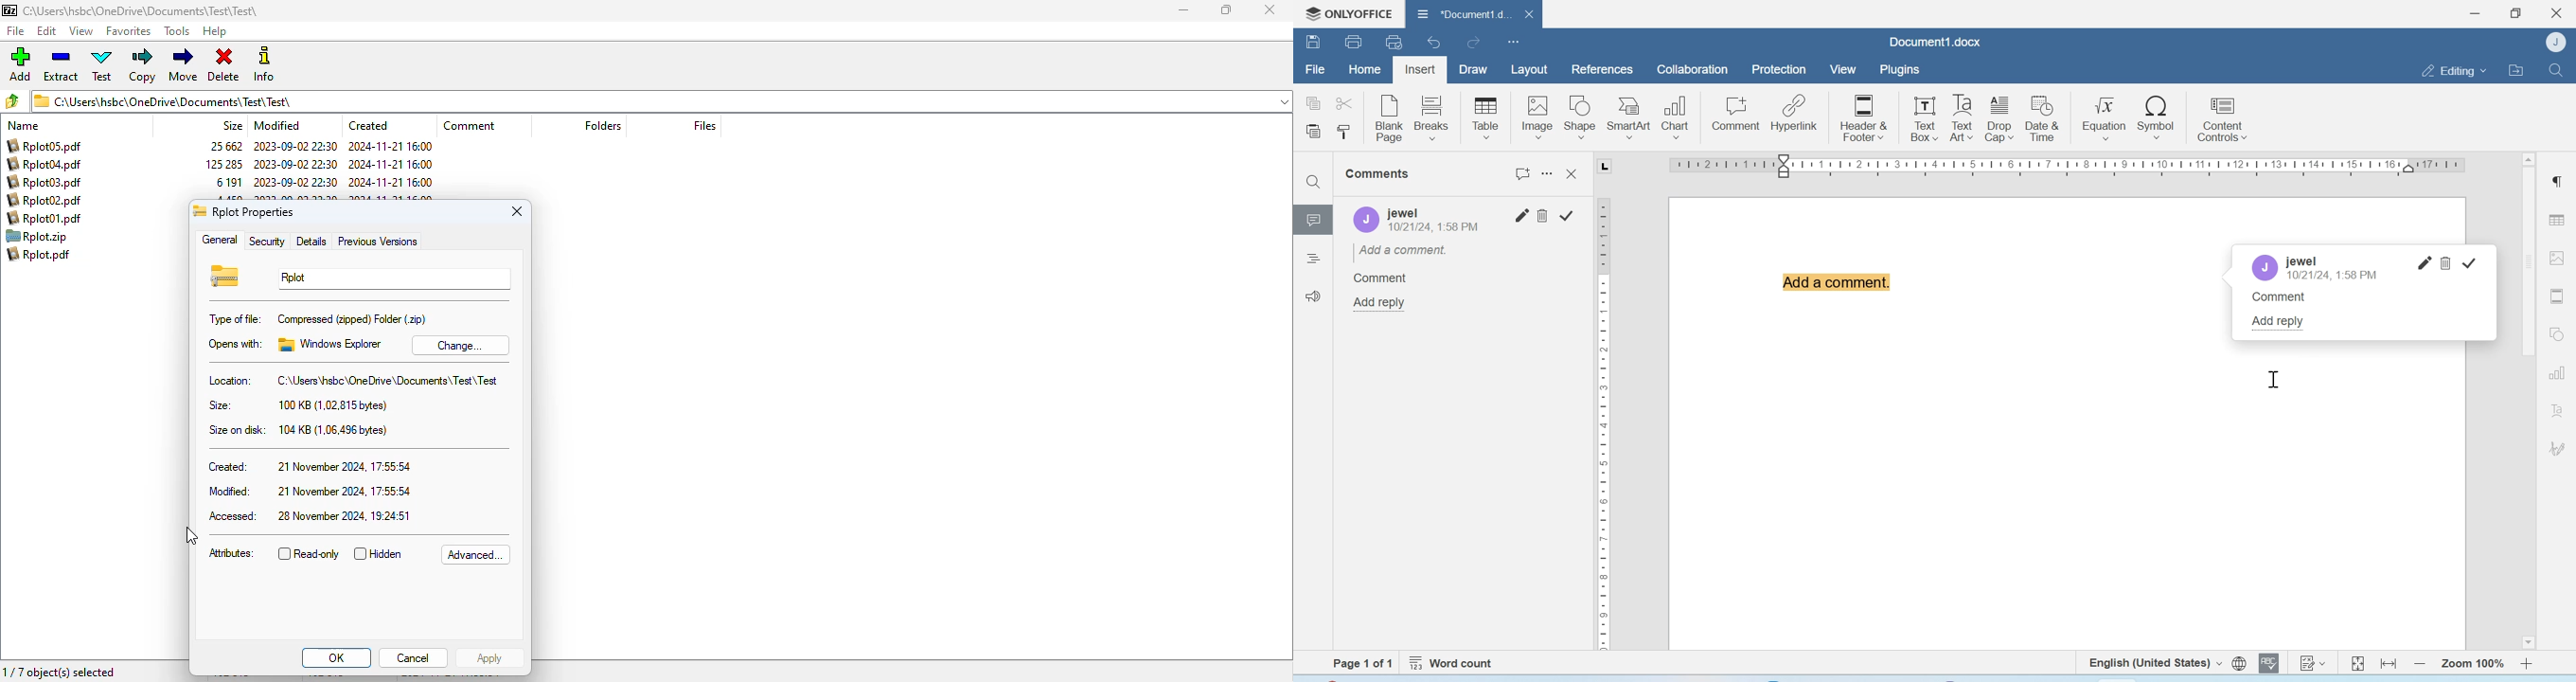 Image resolution: width=2576 pixels, height=700 pixels. Describe the element at coordinates (222, 165) in the screenshot. I see `Rplot04.pdf 125285 2023-09-02 22:30 2024-11-21 16:00` at that location.